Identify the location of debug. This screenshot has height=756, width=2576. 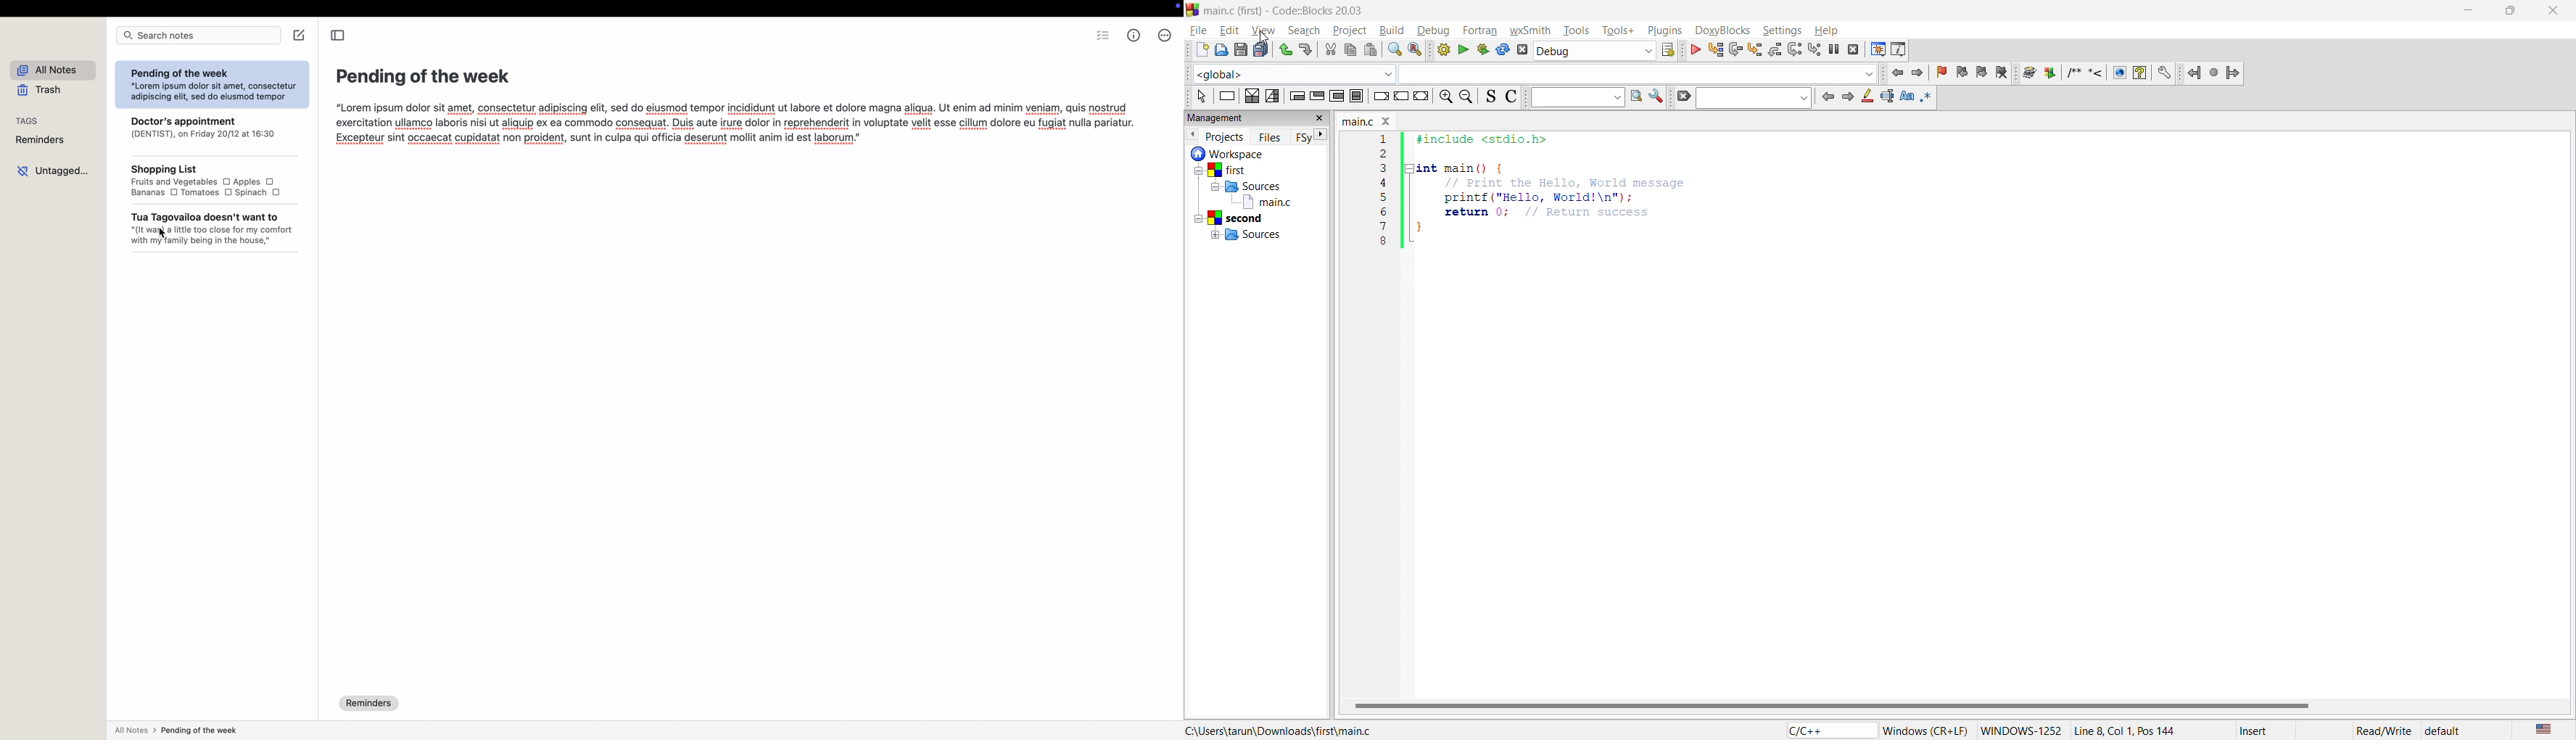
(1435, 30).